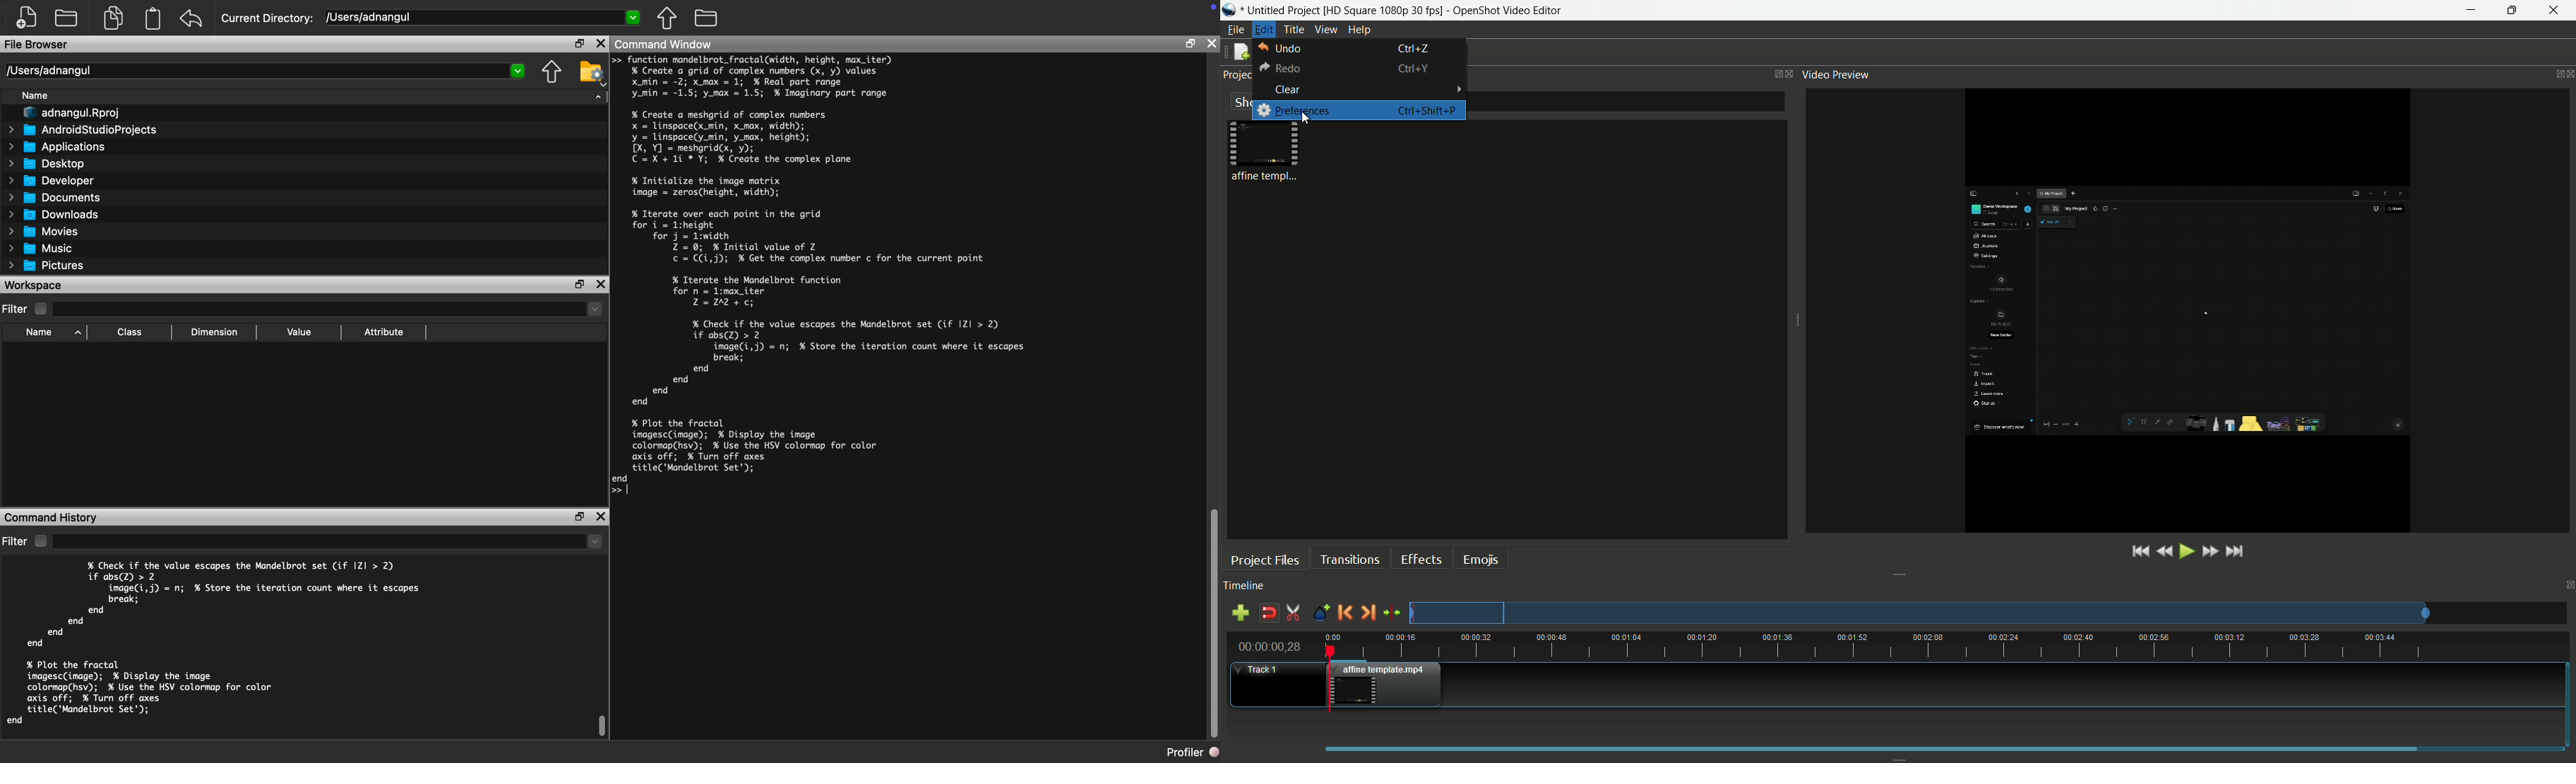 This screenshot has width=2576, height=784. I want to click on close video preview, so click(2568, 74).